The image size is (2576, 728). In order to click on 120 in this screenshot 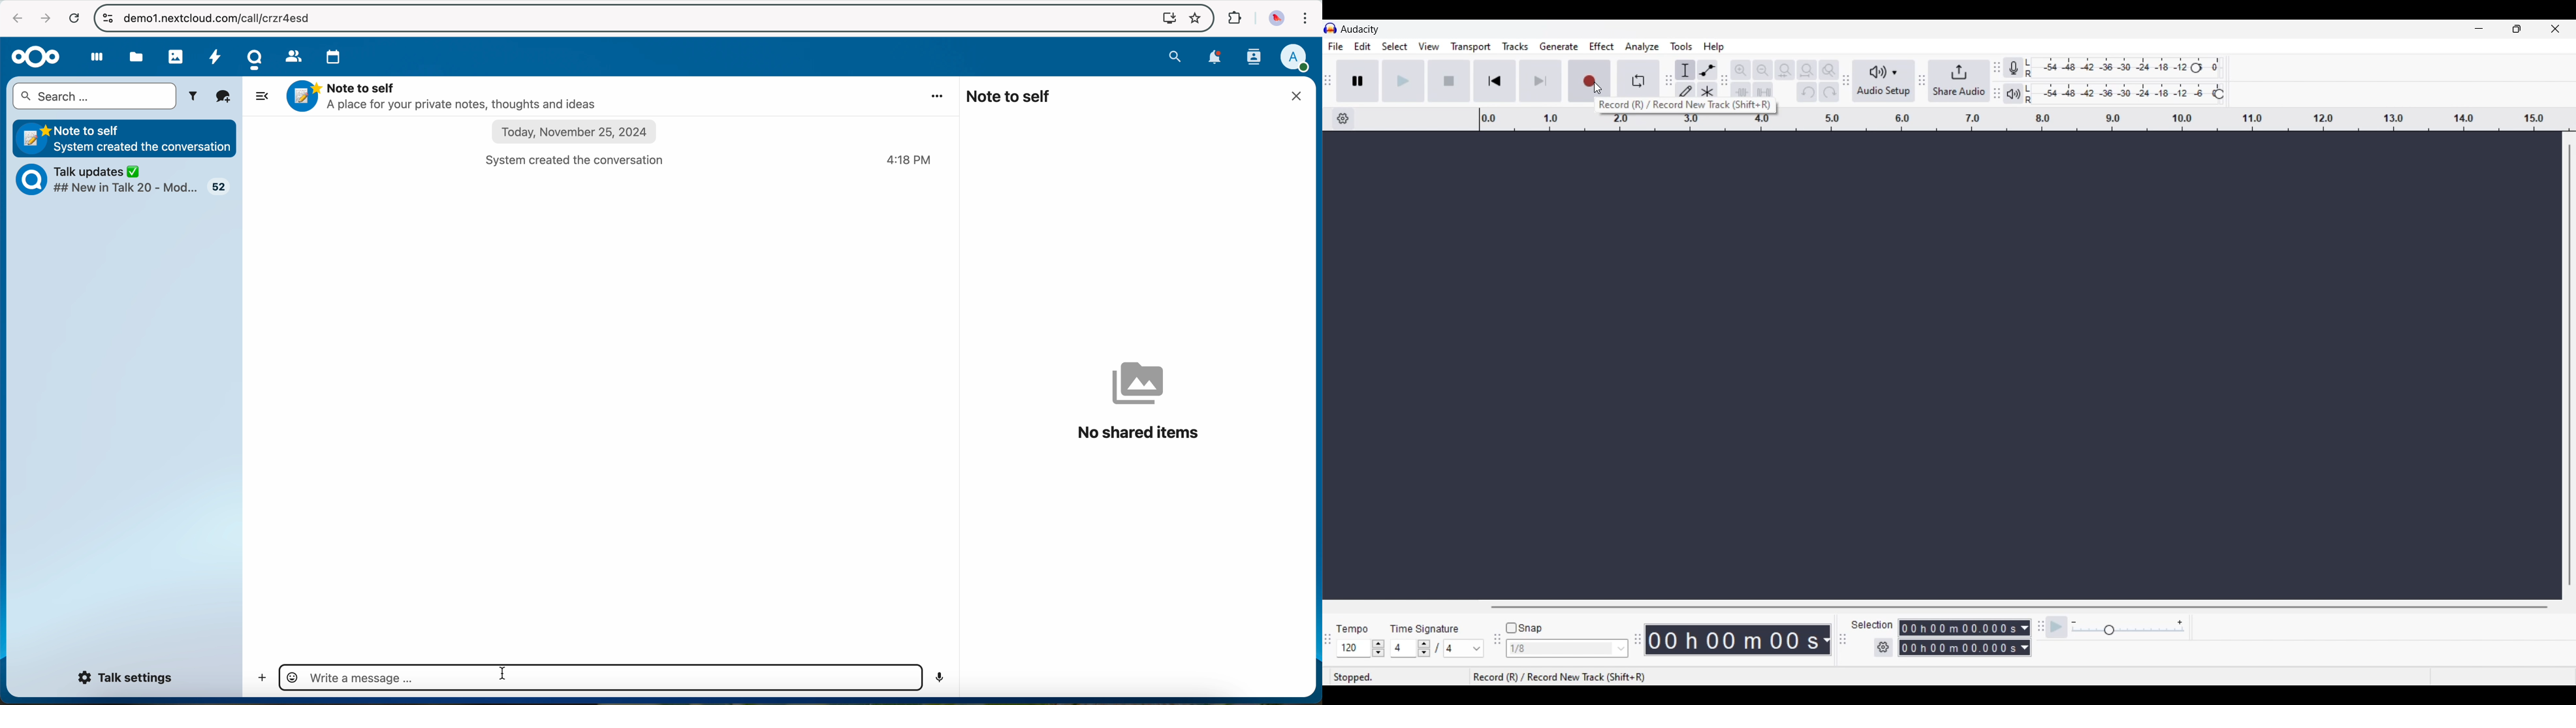, I will do `click(1354, 649)`.